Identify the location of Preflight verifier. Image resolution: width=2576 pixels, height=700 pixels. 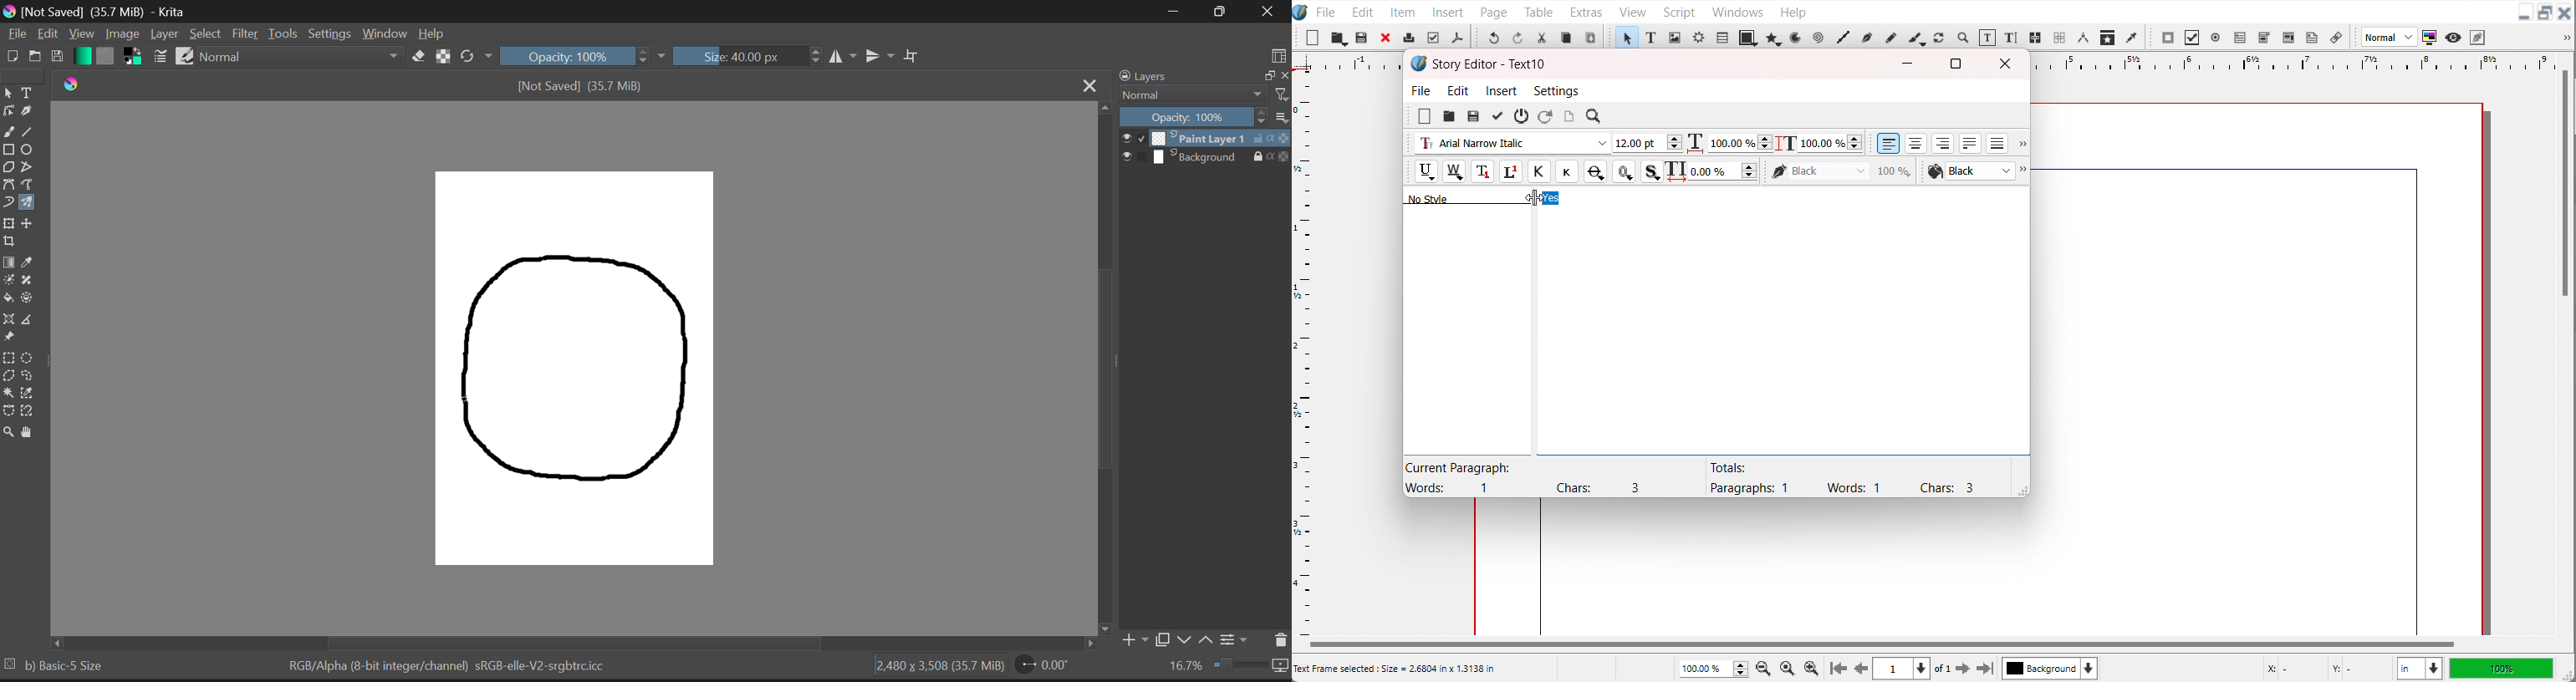
(1432, 38).